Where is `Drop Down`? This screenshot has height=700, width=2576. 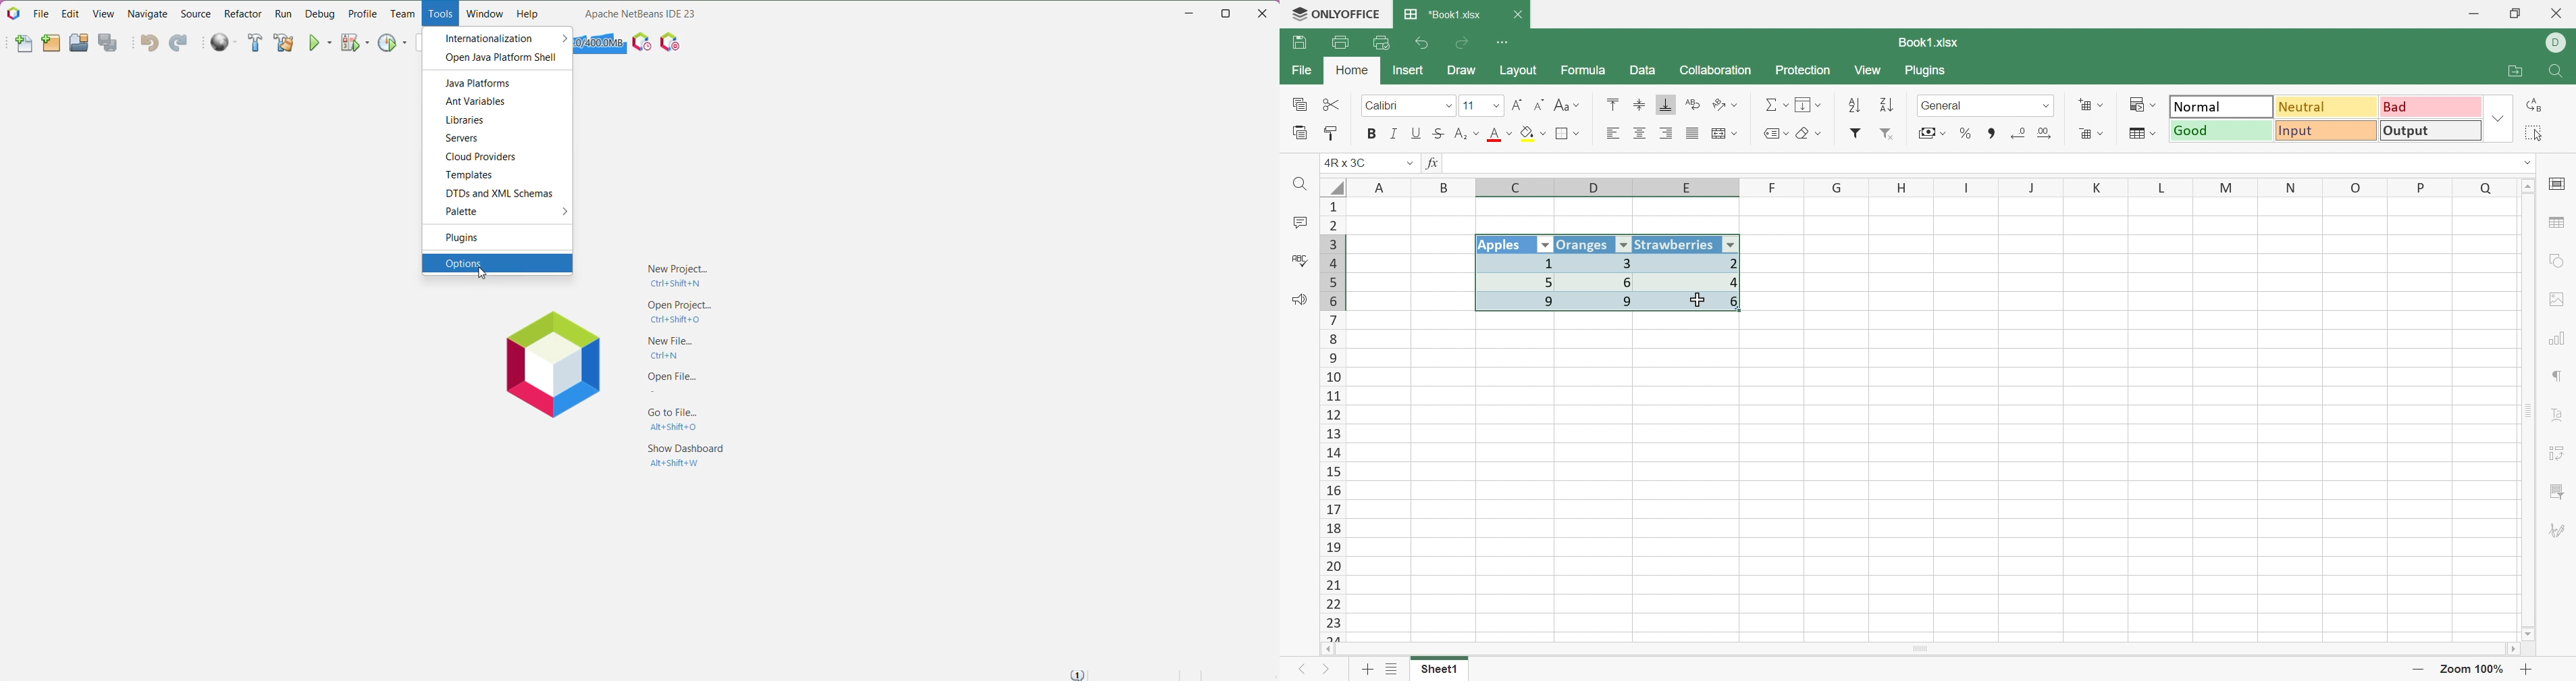
Drop Down is located at coordinates (2498, 120).